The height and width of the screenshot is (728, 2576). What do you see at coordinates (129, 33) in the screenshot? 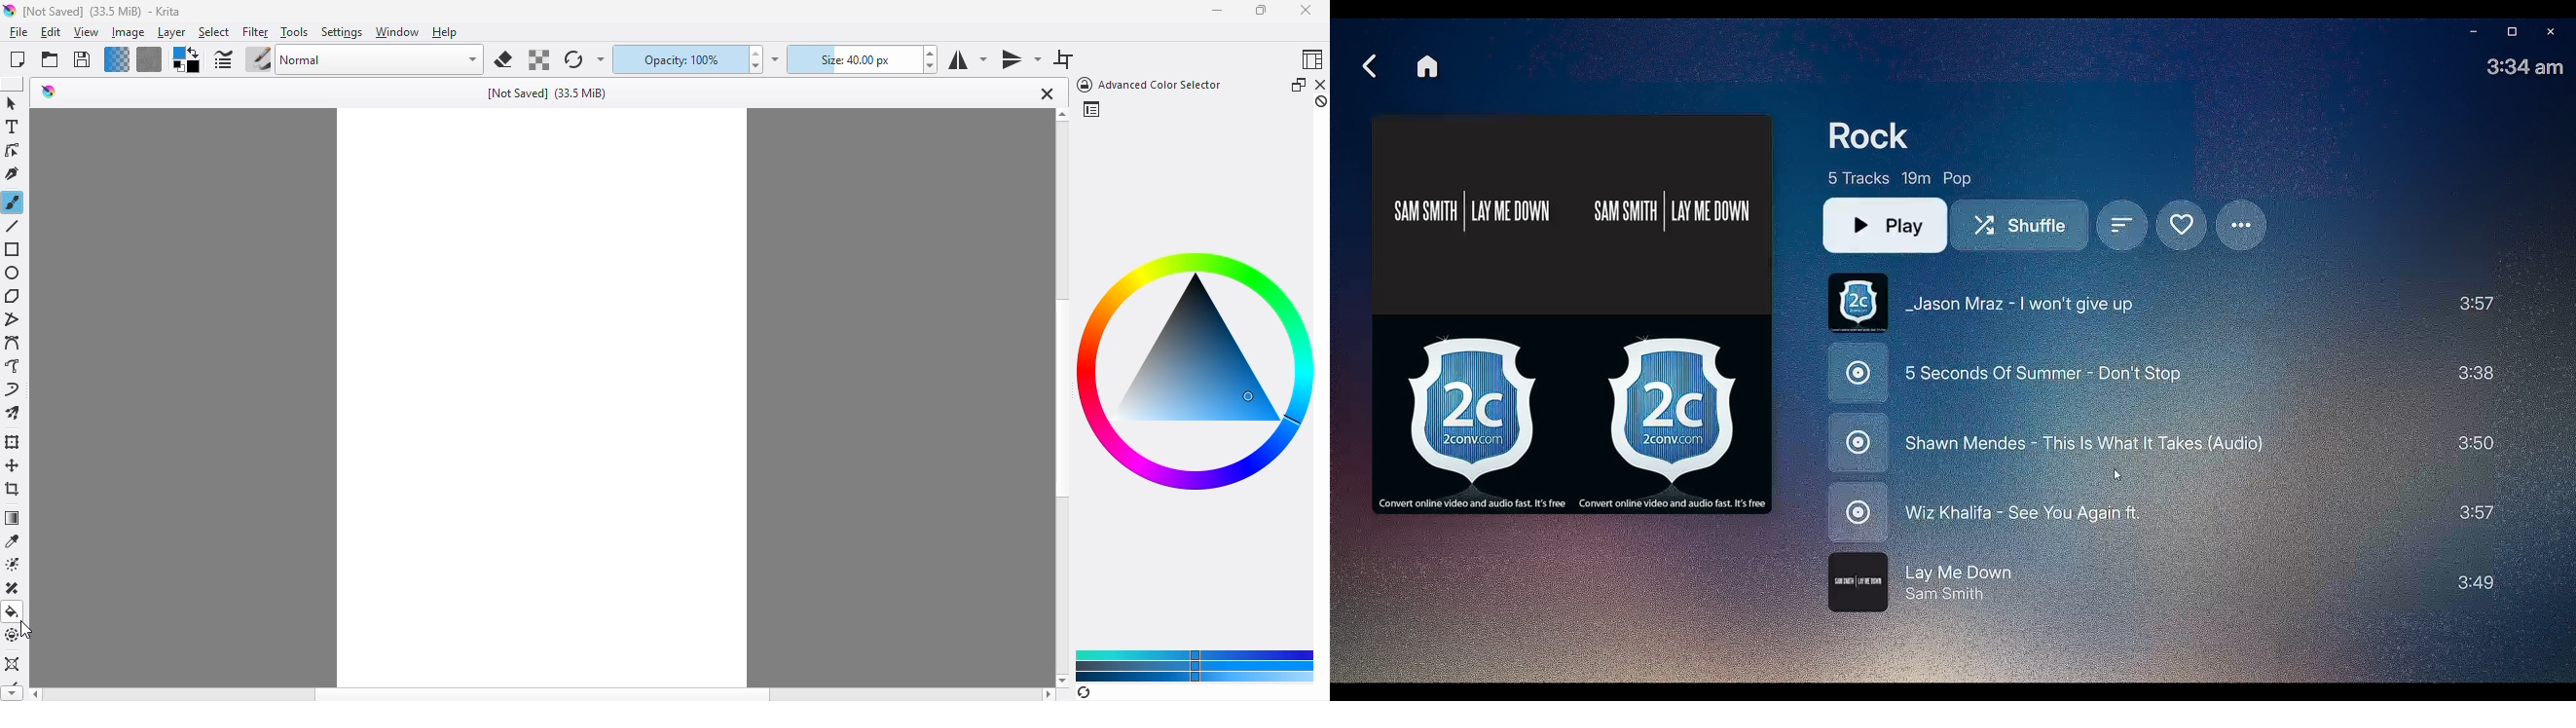
I see `image` at bounding box center [129, 33].